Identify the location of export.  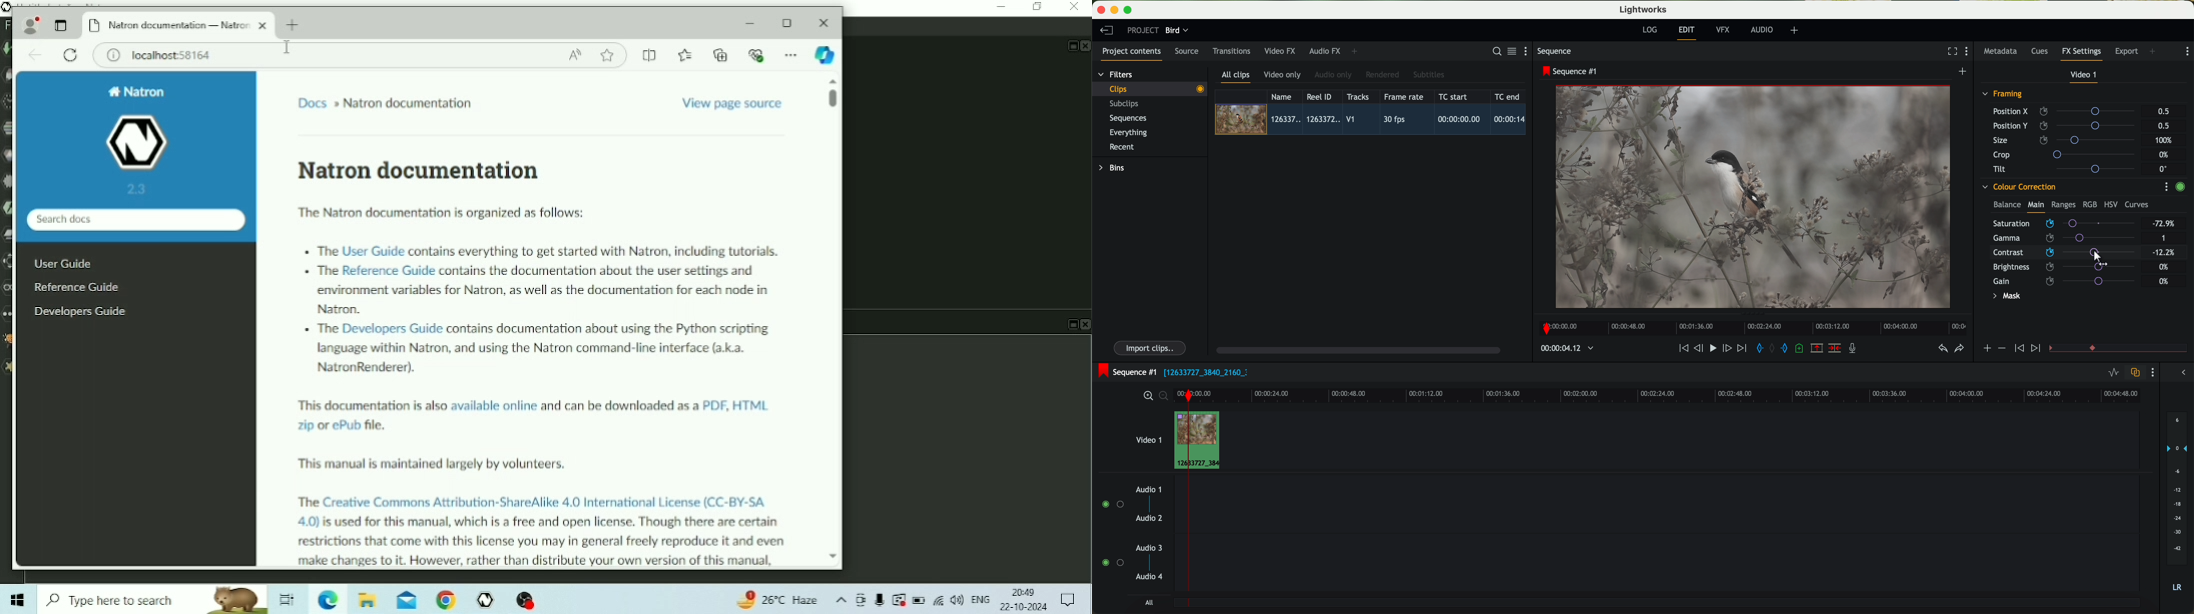
(2127, 52).